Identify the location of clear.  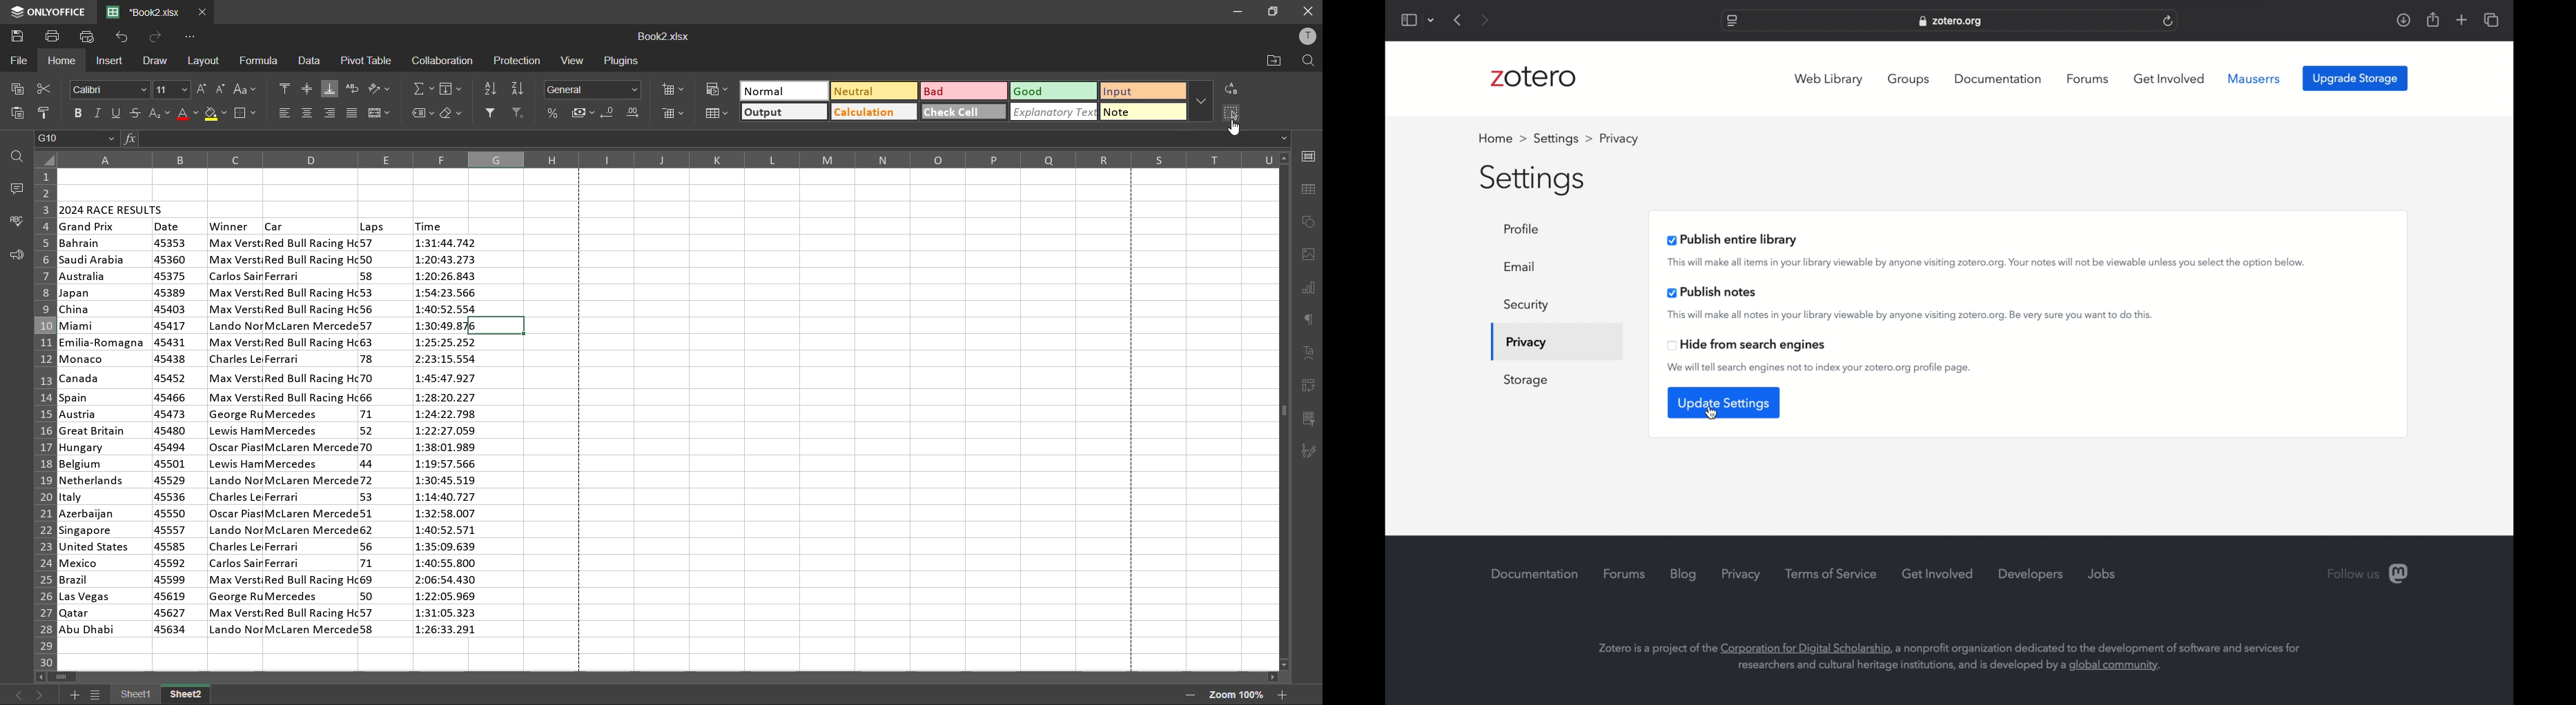
(453, 115).